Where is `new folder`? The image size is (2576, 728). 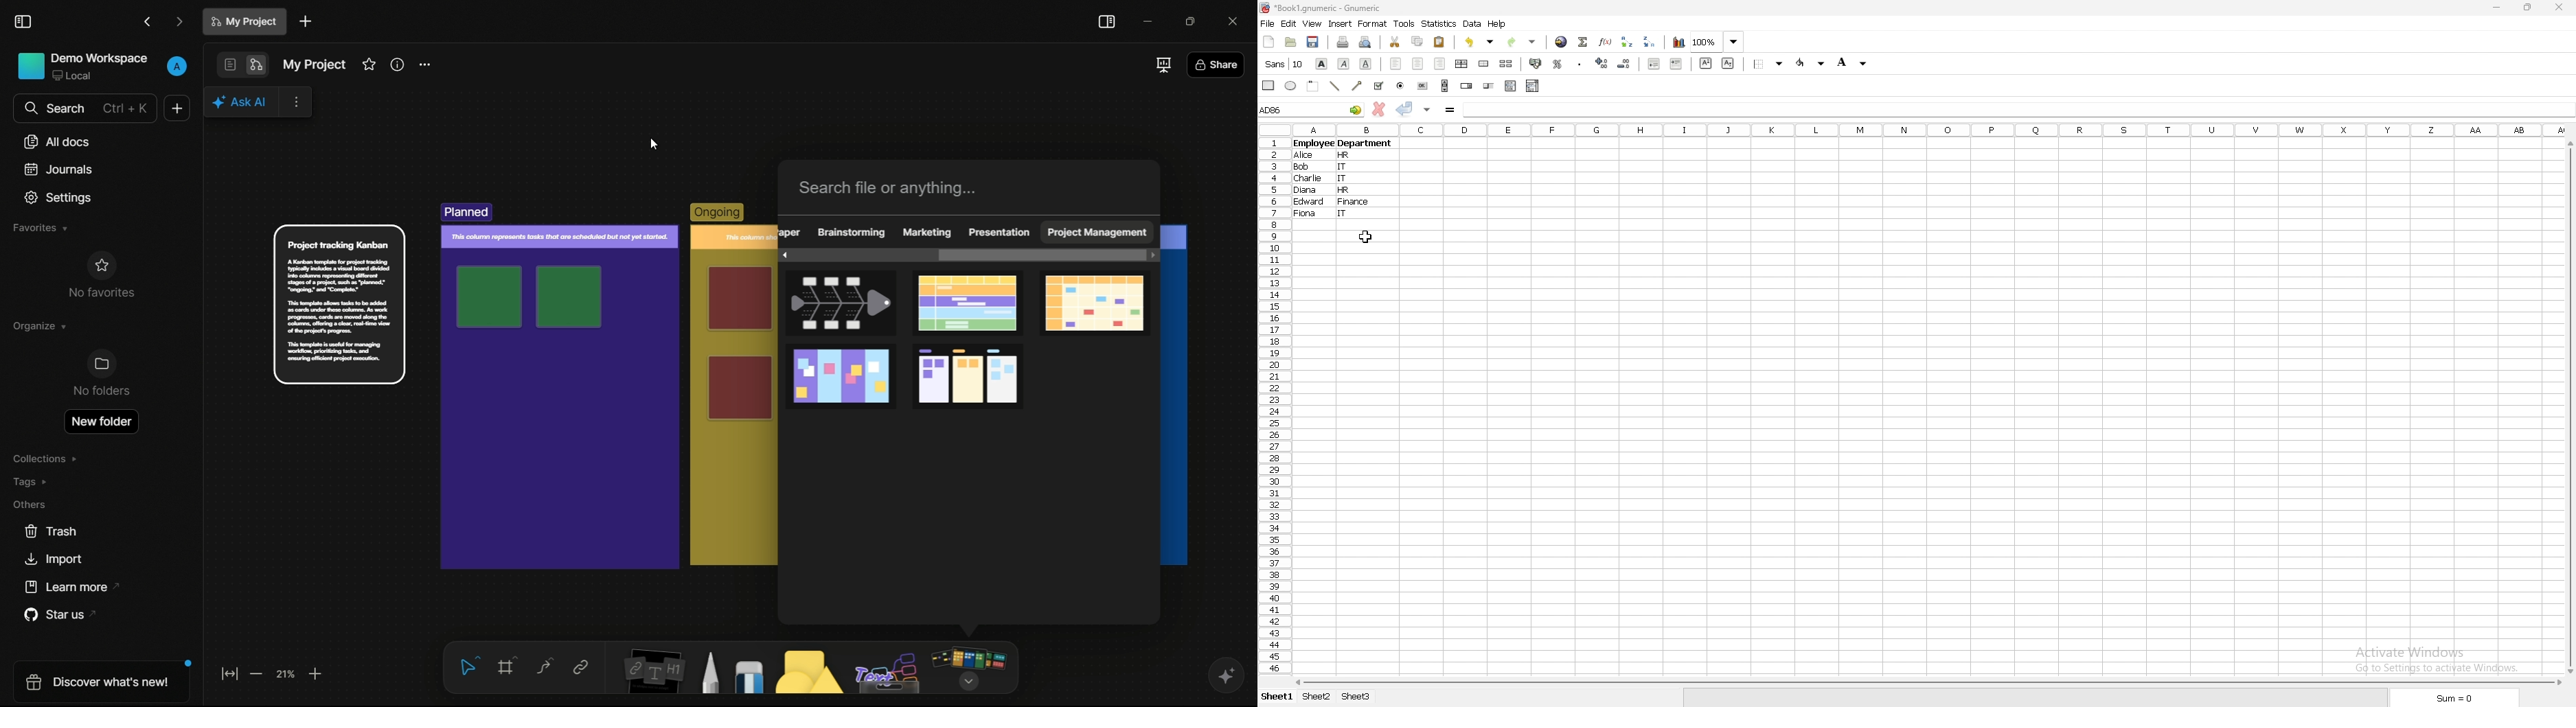
new folder is located at coordinates (100, 422).